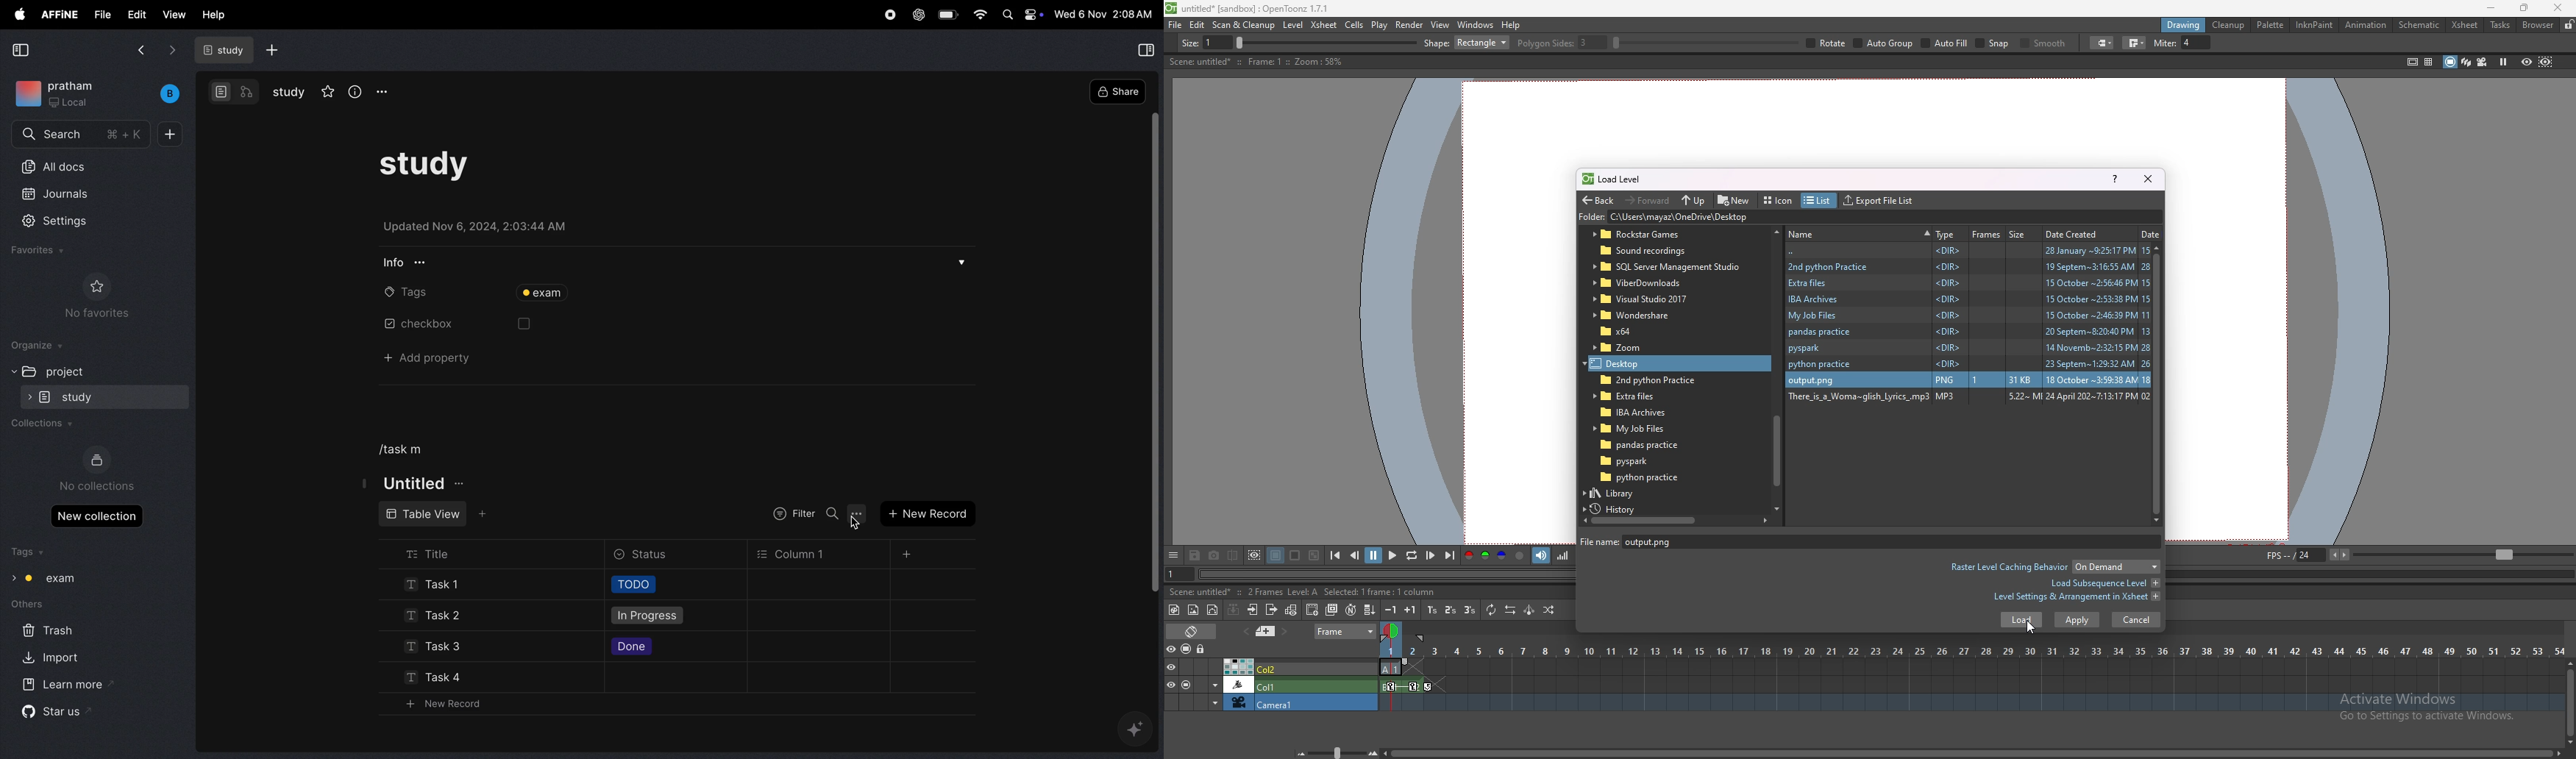  I want to click on work space, so click(96, 95).